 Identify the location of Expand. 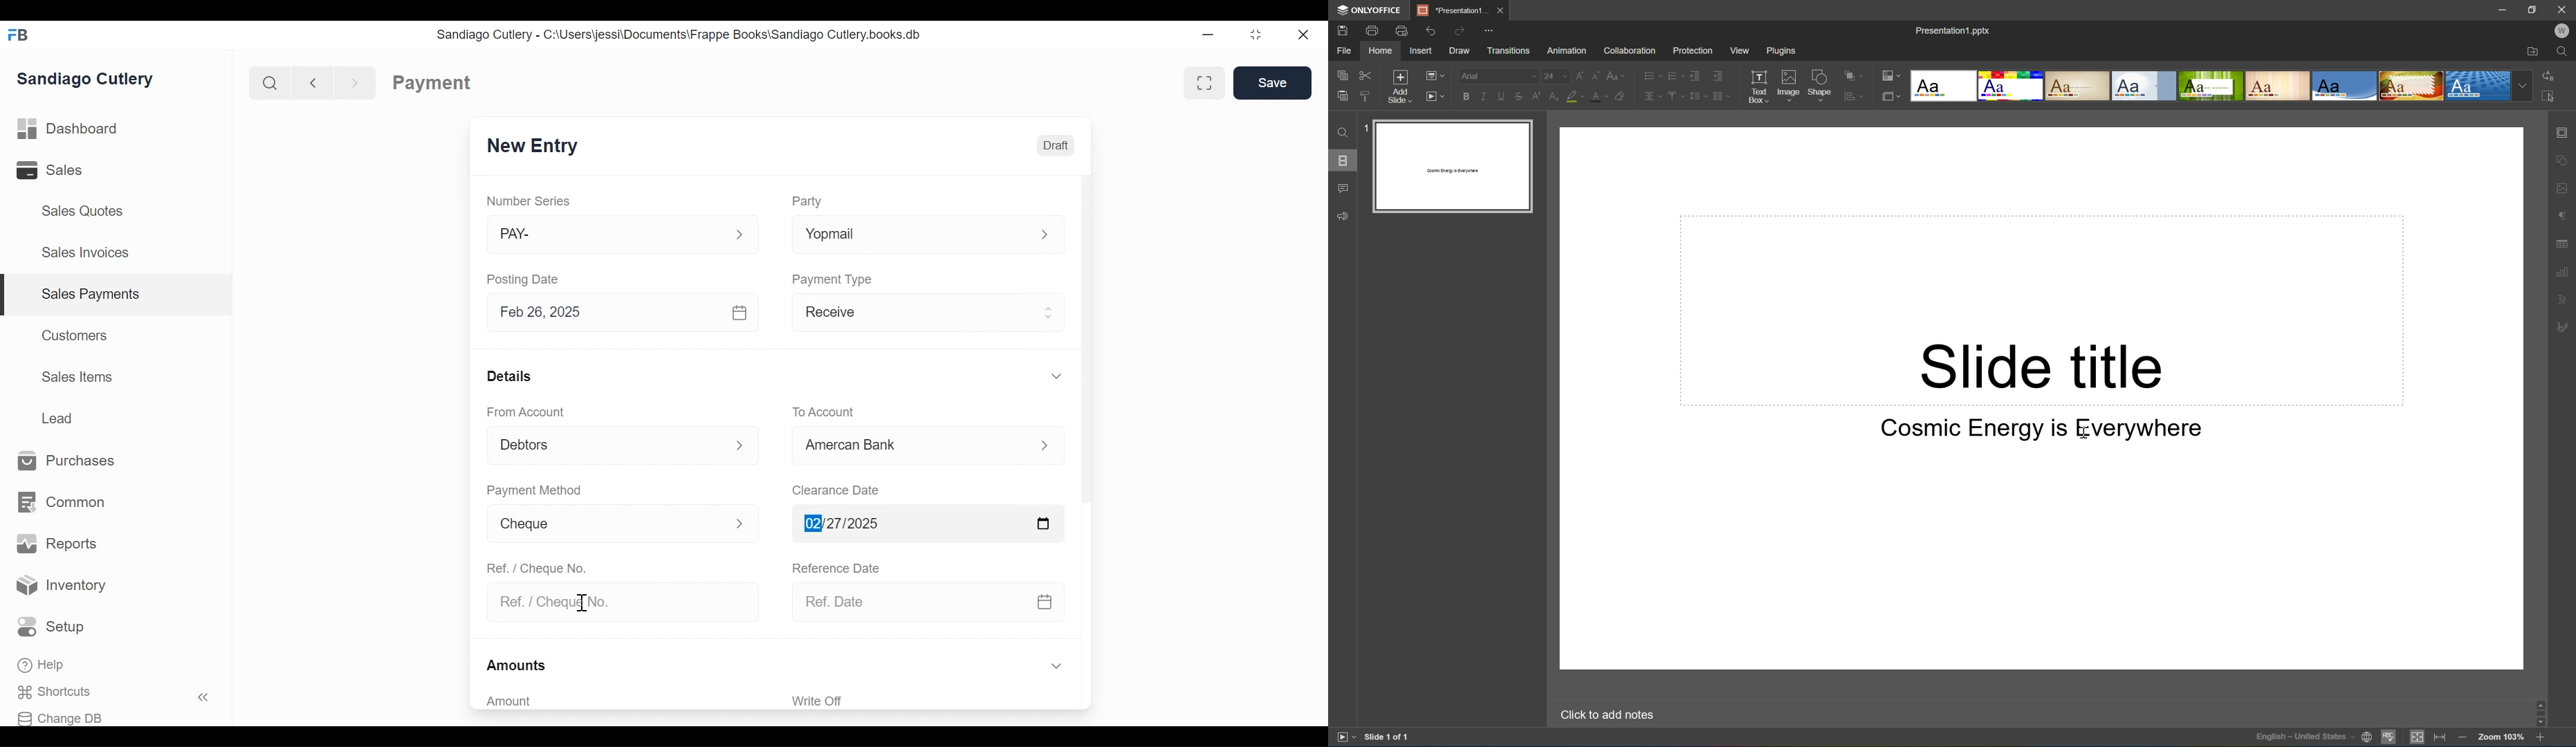
(1045, 446).